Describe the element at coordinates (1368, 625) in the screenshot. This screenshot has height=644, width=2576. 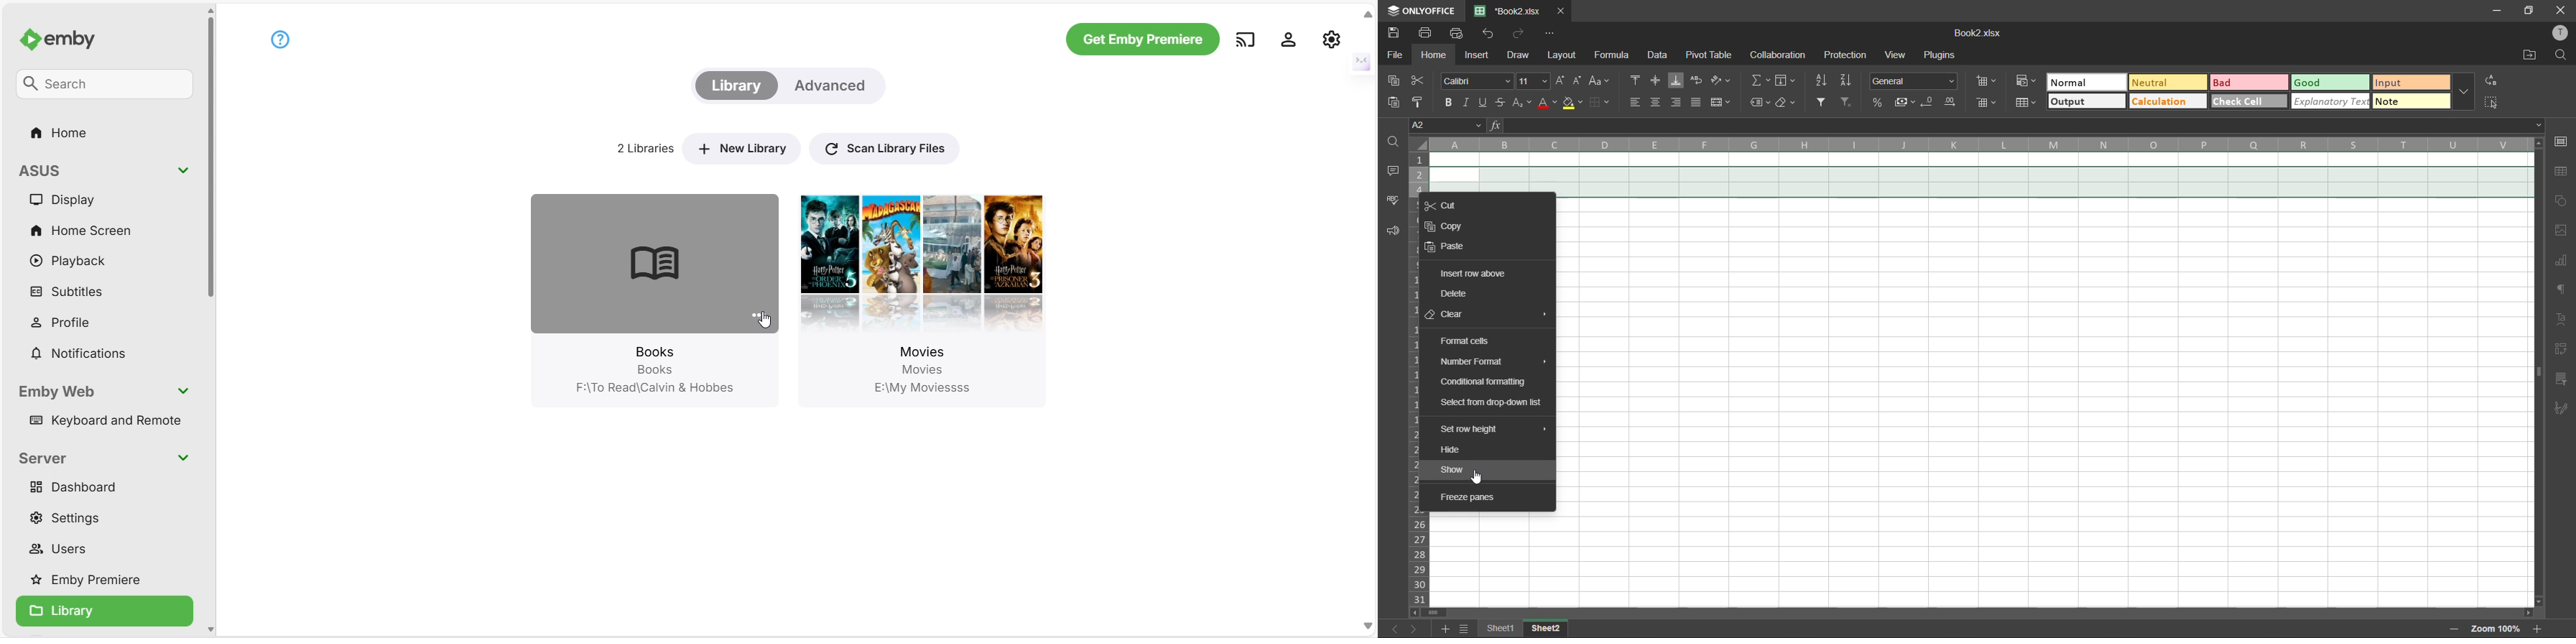
I see `move down` at that location.